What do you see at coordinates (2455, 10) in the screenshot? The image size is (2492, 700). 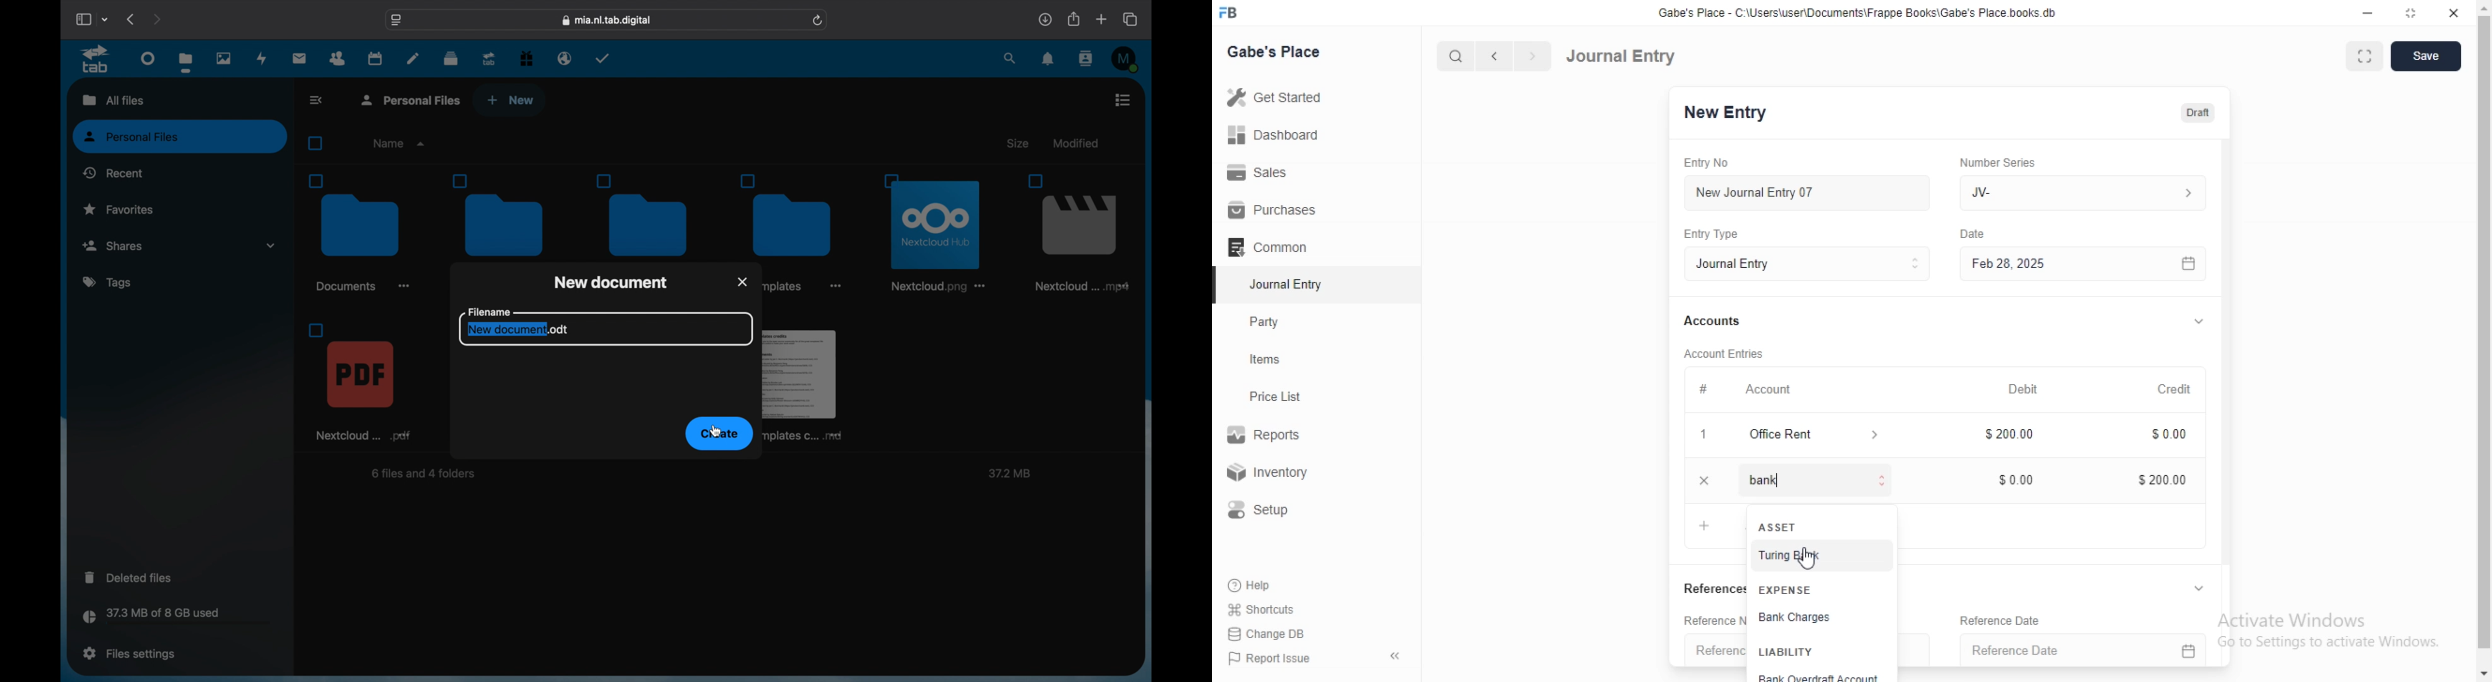 I see `close` at bounding box center [2455, 10].